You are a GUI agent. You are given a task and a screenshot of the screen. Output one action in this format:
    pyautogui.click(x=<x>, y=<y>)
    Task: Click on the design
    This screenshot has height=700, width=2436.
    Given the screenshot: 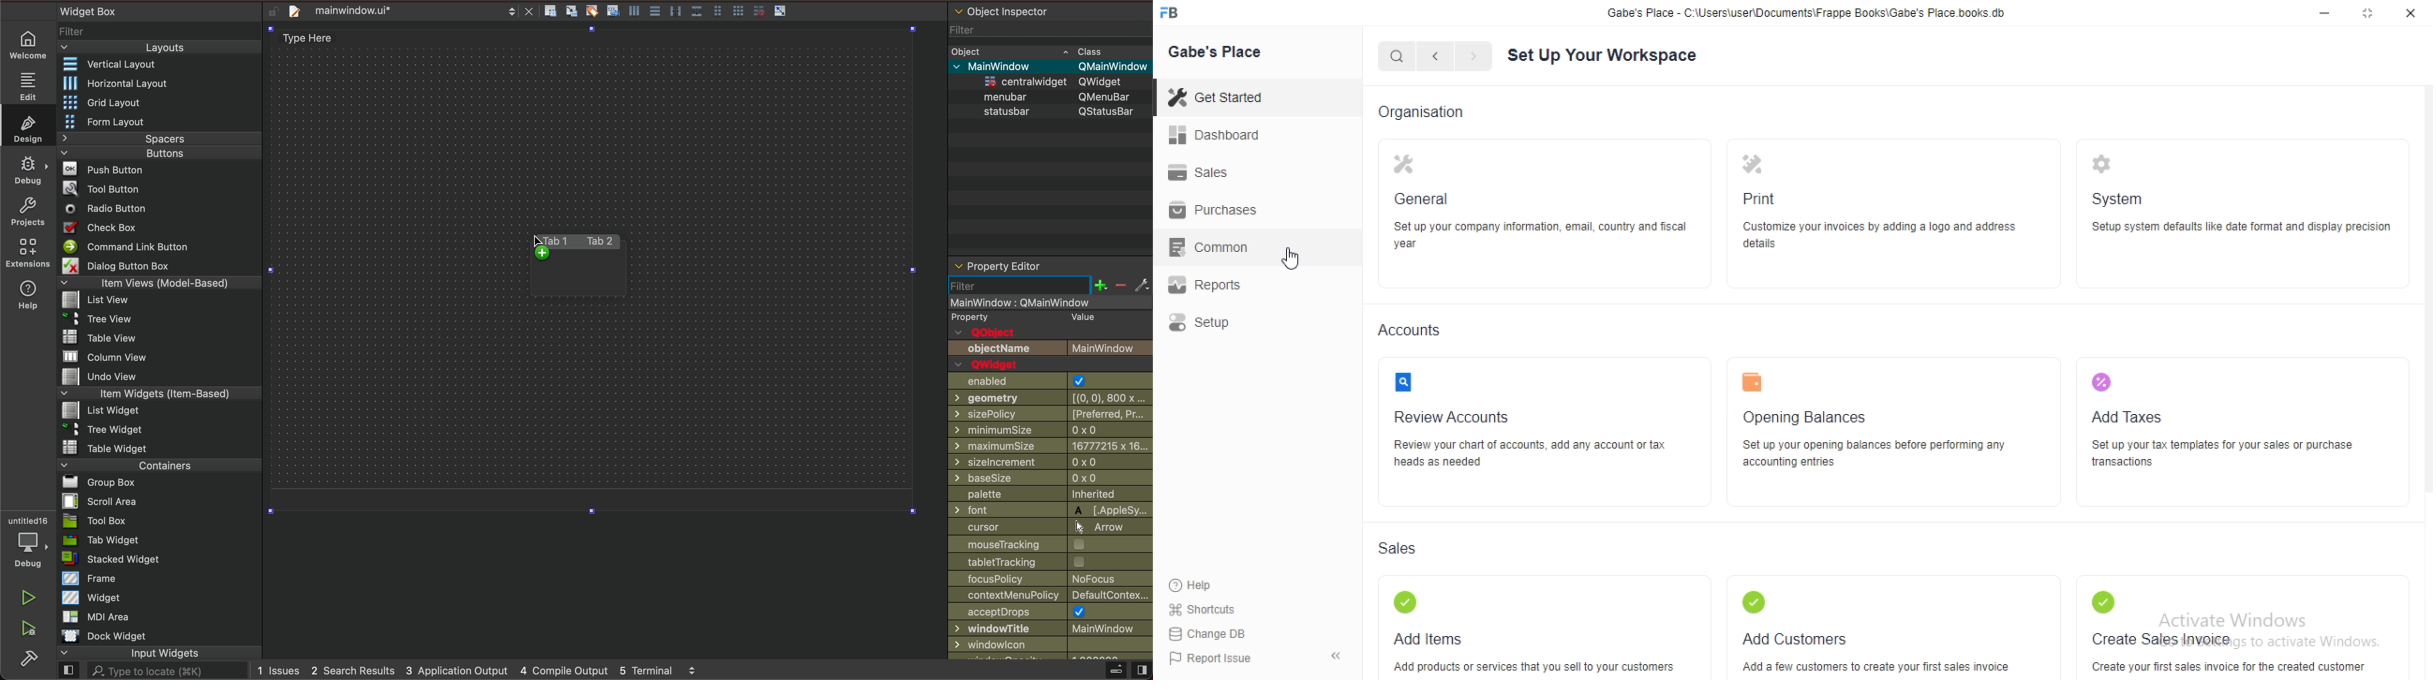 What is the action you would take?
    pyautogui.click(x=28, y=126)
    